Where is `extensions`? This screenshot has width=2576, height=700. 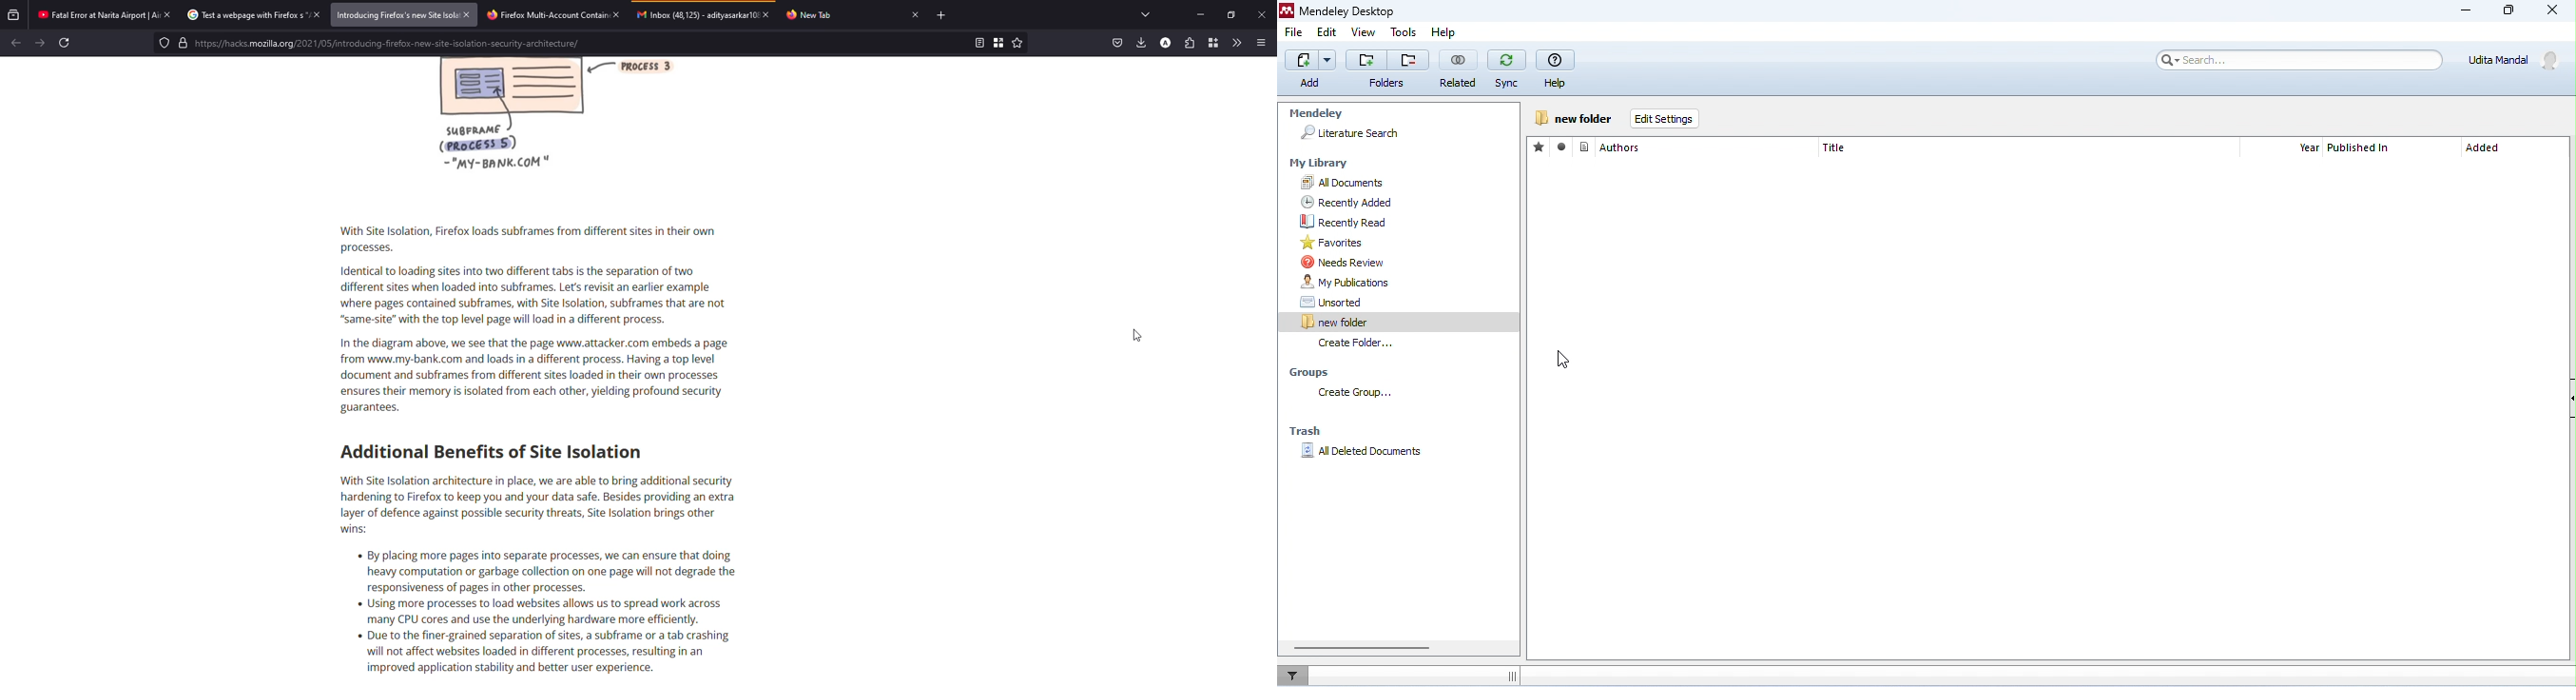
extensions is located at coordinates (1189, 43).